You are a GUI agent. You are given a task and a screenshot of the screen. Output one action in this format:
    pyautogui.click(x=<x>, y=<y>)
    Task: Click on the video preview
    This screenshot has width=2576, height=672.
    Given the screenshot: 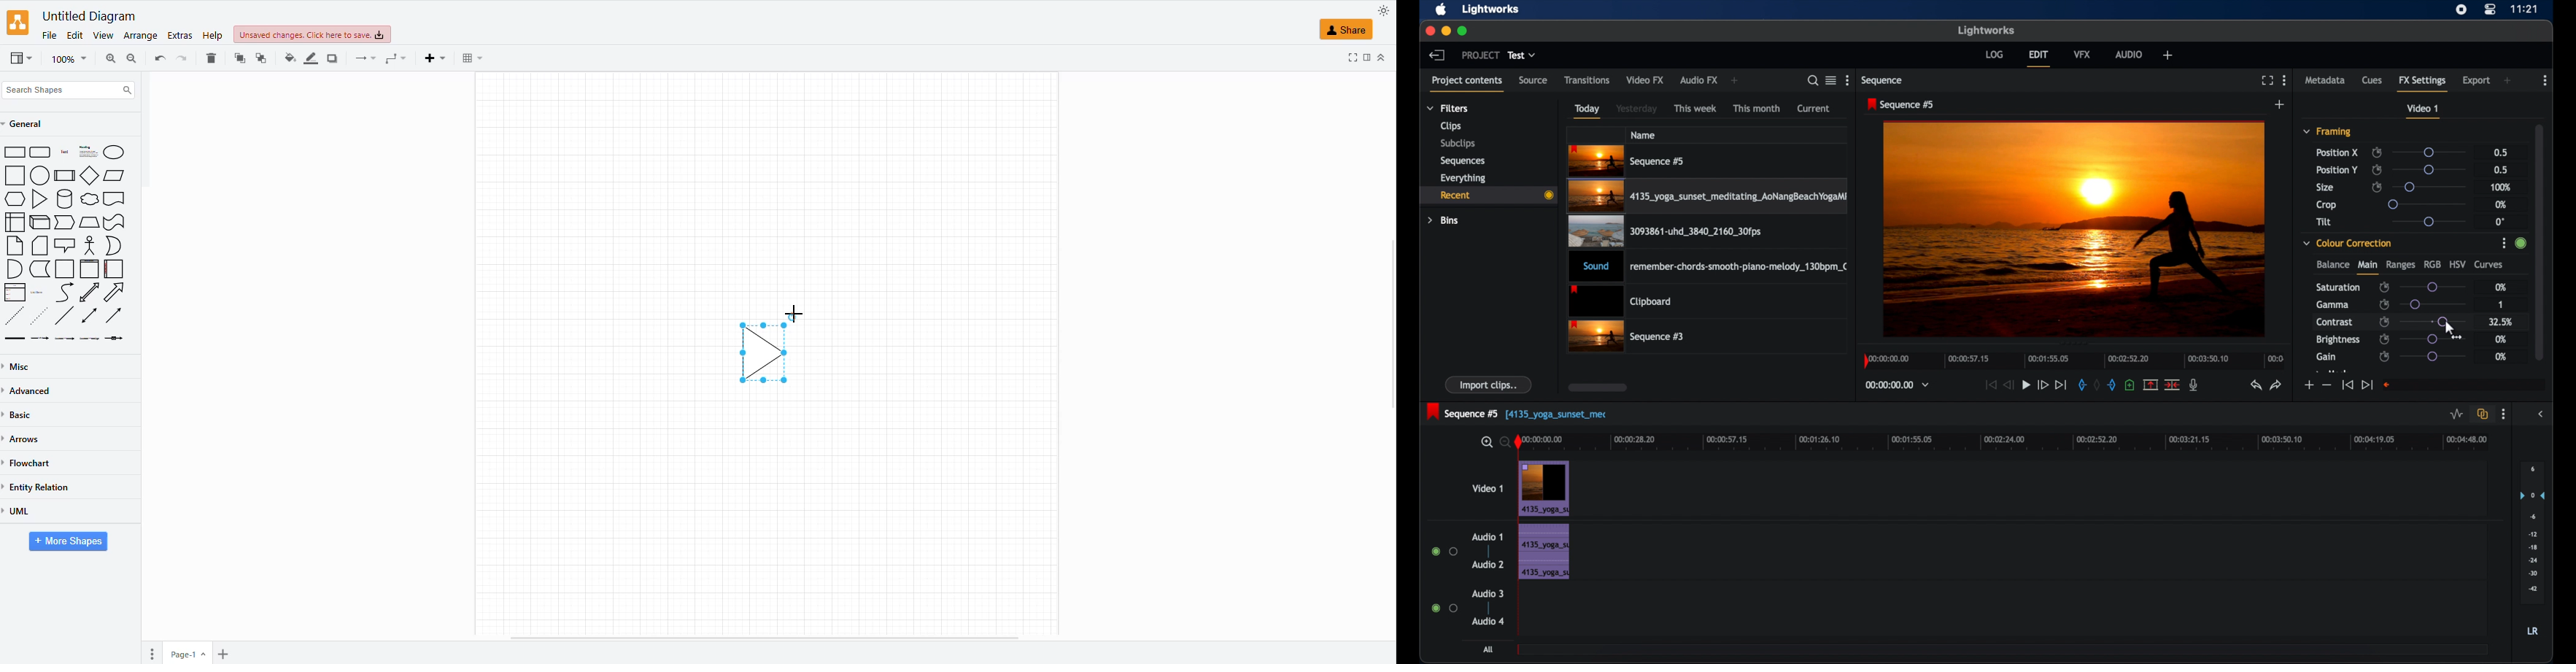 What is the action you would take?
    pyautogui.click(x=2074, y=230)
    